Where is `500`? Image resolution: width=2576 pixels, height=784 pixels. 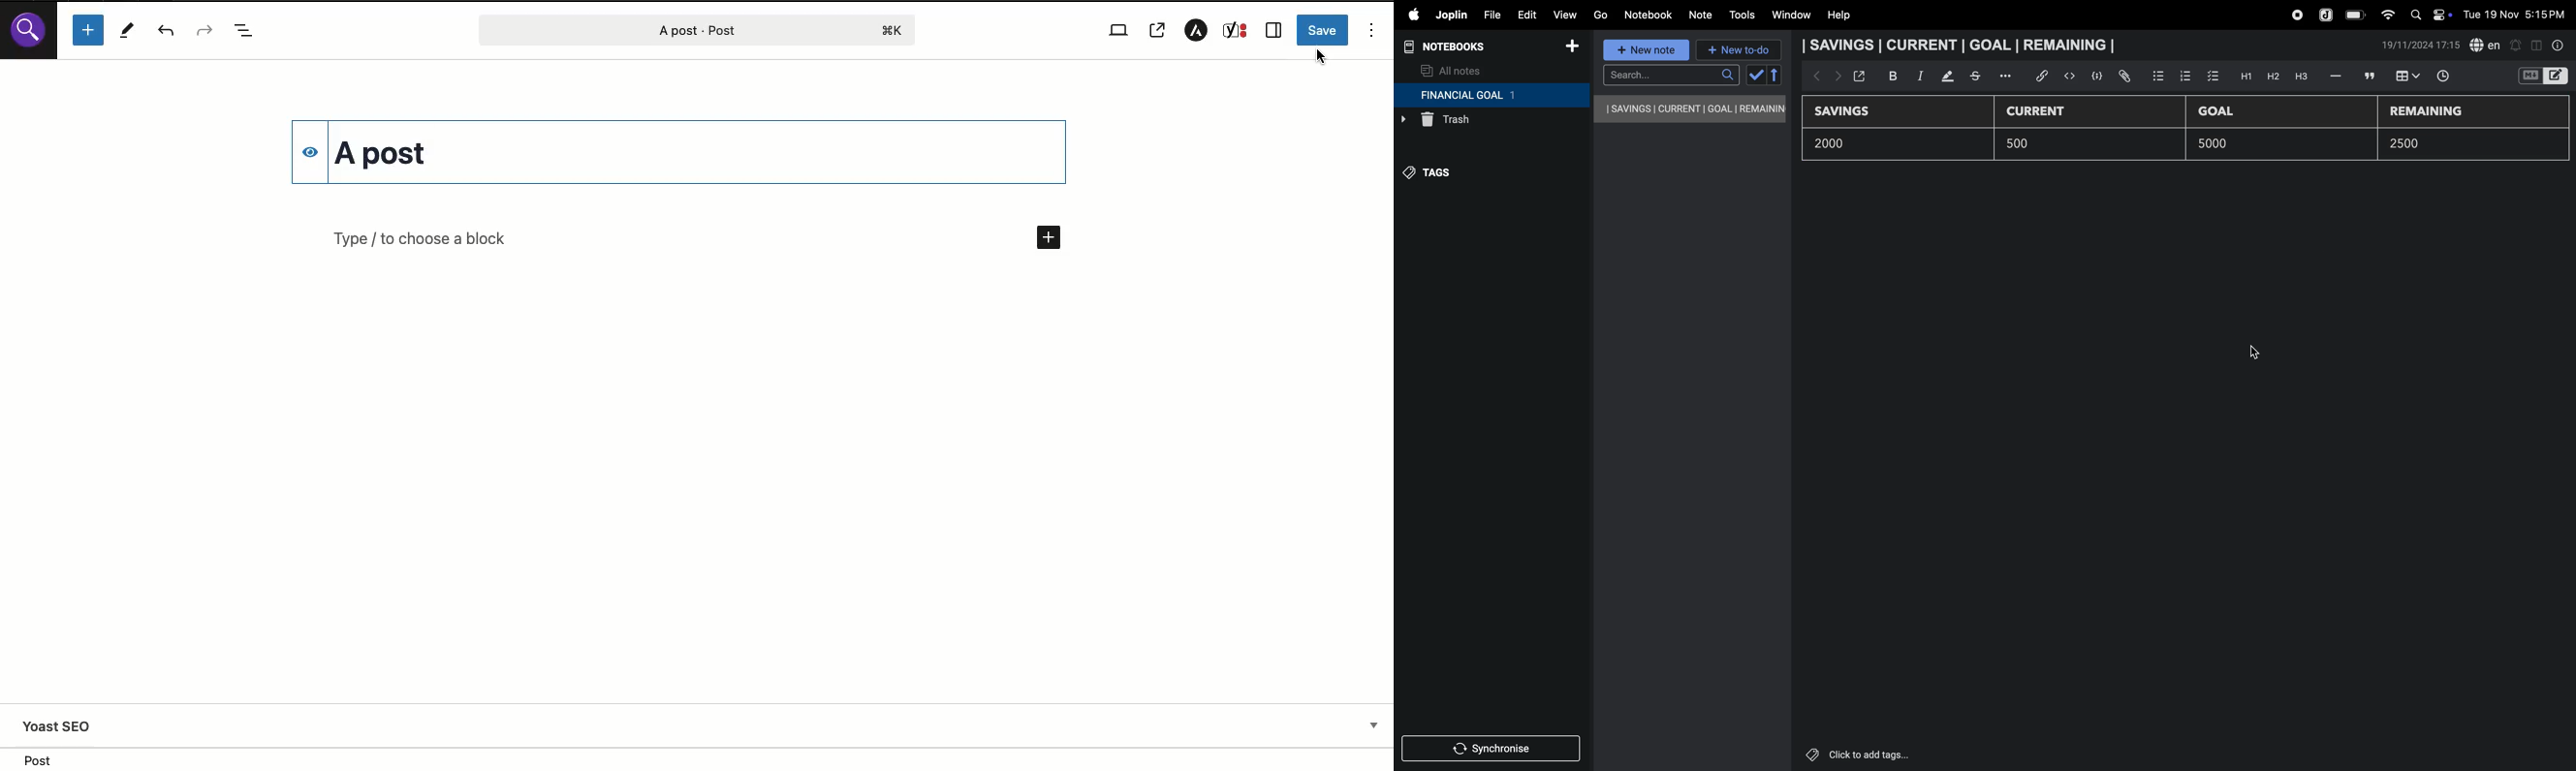
500 is located at coordinates (2211, 144).